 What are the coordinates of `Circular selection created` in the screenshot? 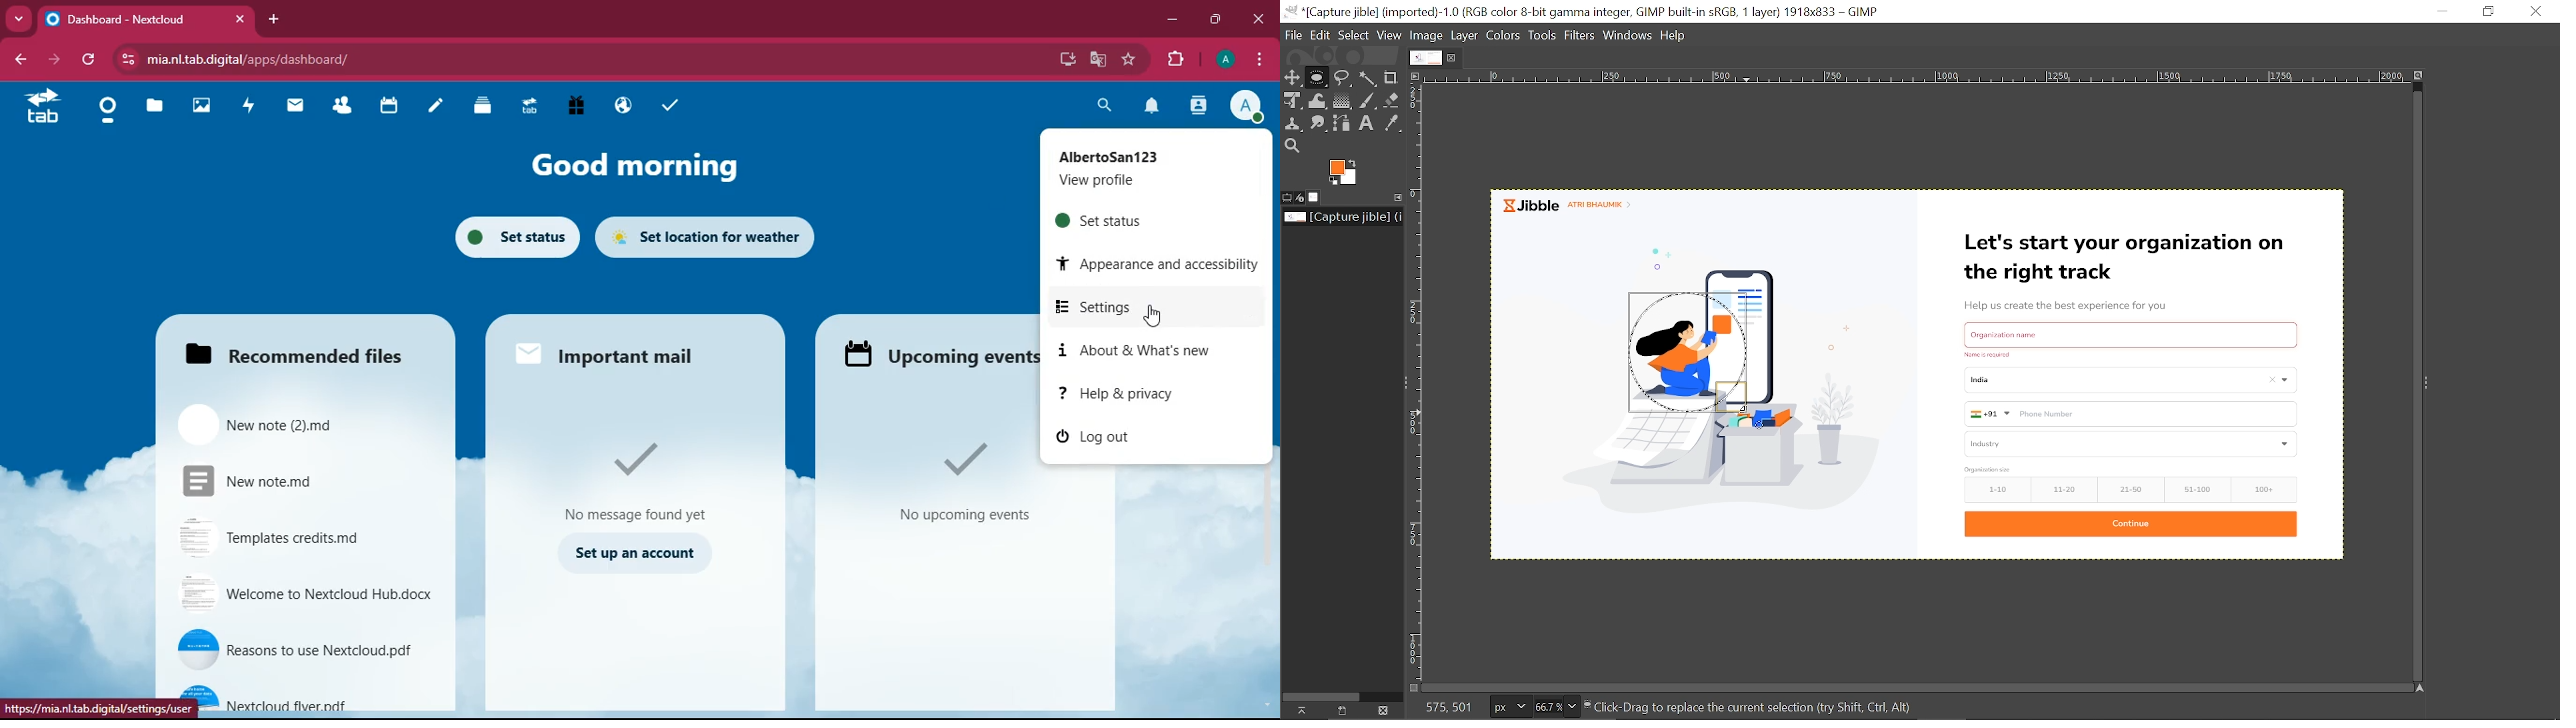 It's located at (1683, 351).